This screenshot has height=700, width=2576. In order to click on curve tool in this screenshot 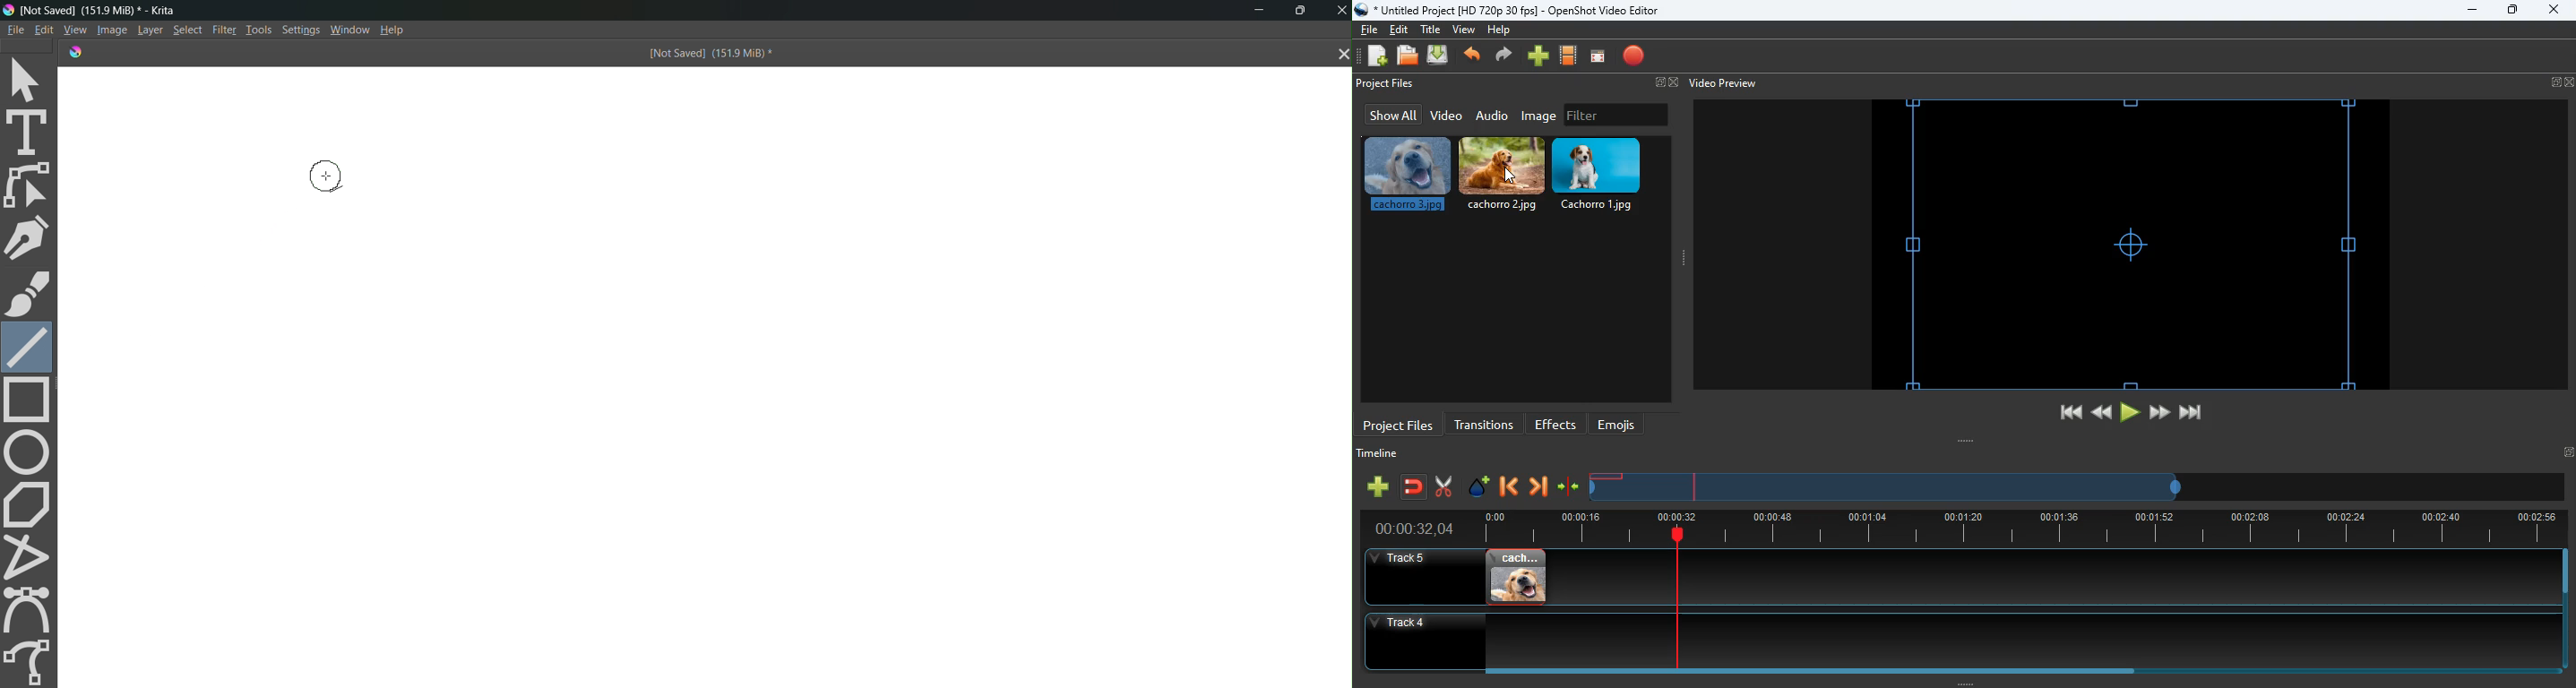, I will do `click(32, 609)`.